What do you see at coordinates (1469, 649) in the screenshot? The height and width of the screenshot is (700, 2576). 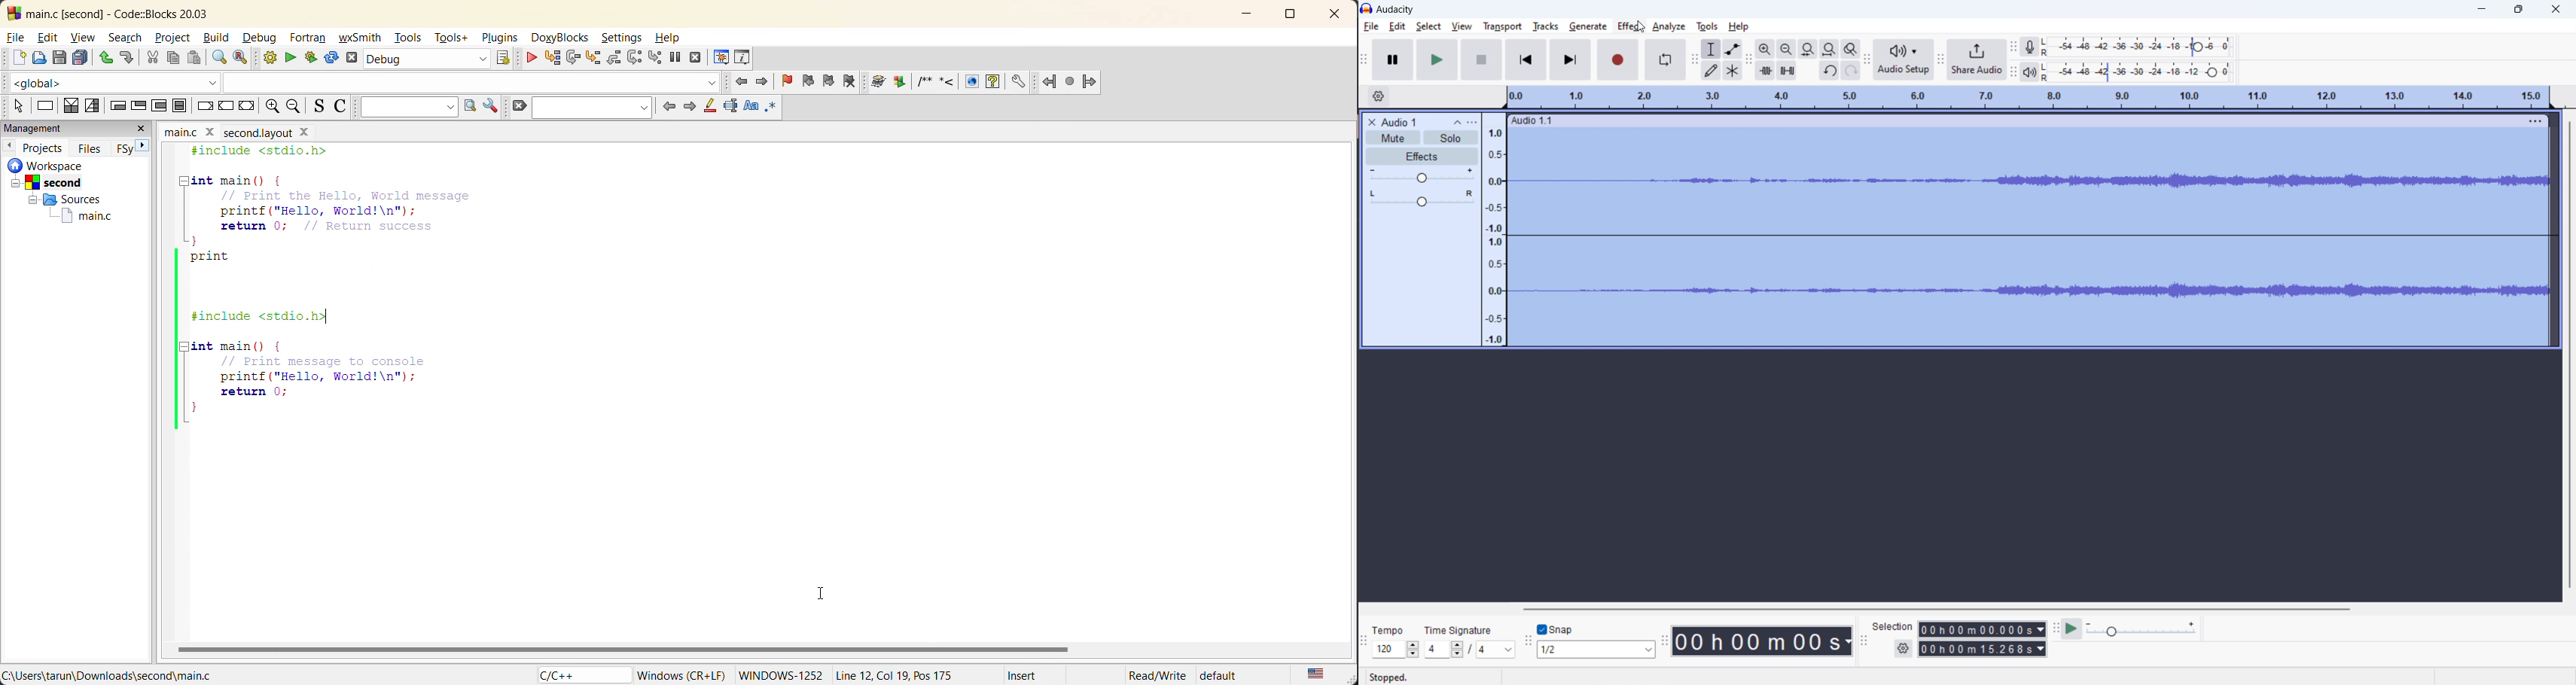 I see `4/4 (select time signature)` at bounding box center [1469, 649].